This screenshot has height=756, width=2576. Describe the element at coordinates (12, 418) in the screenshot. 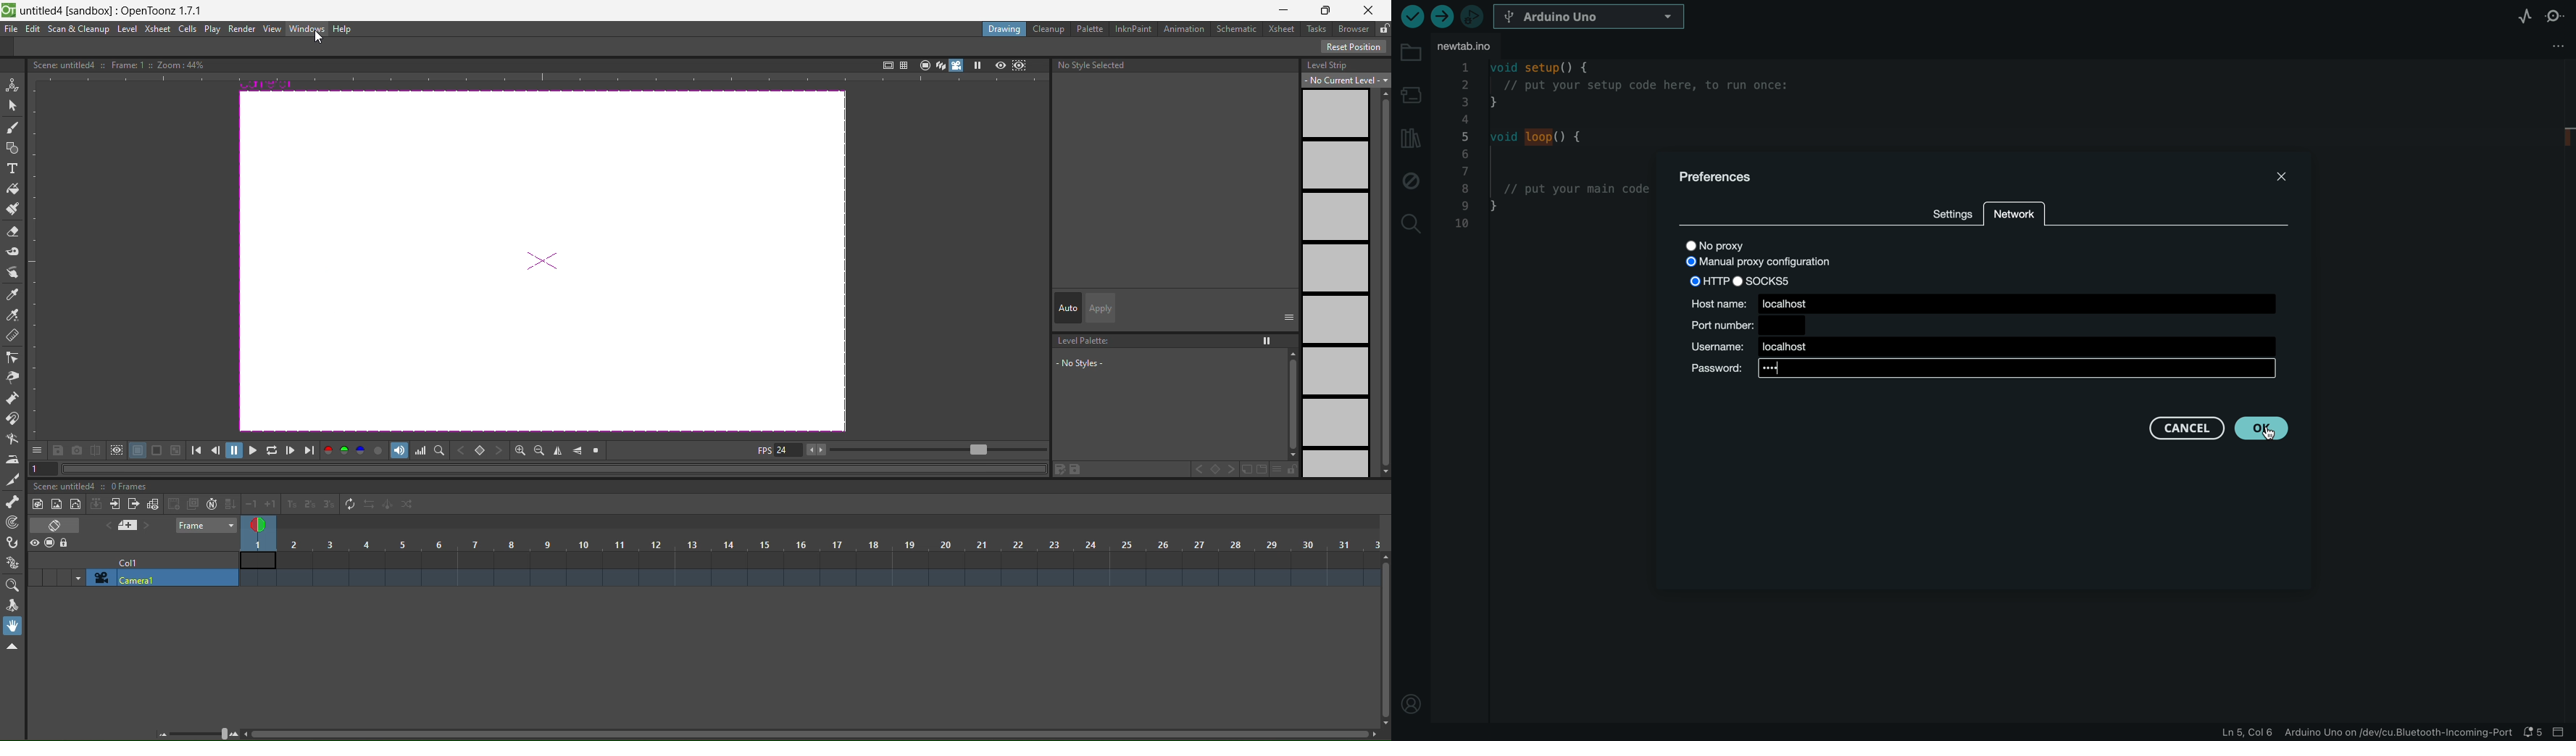

I see `magnet tool` at that location.